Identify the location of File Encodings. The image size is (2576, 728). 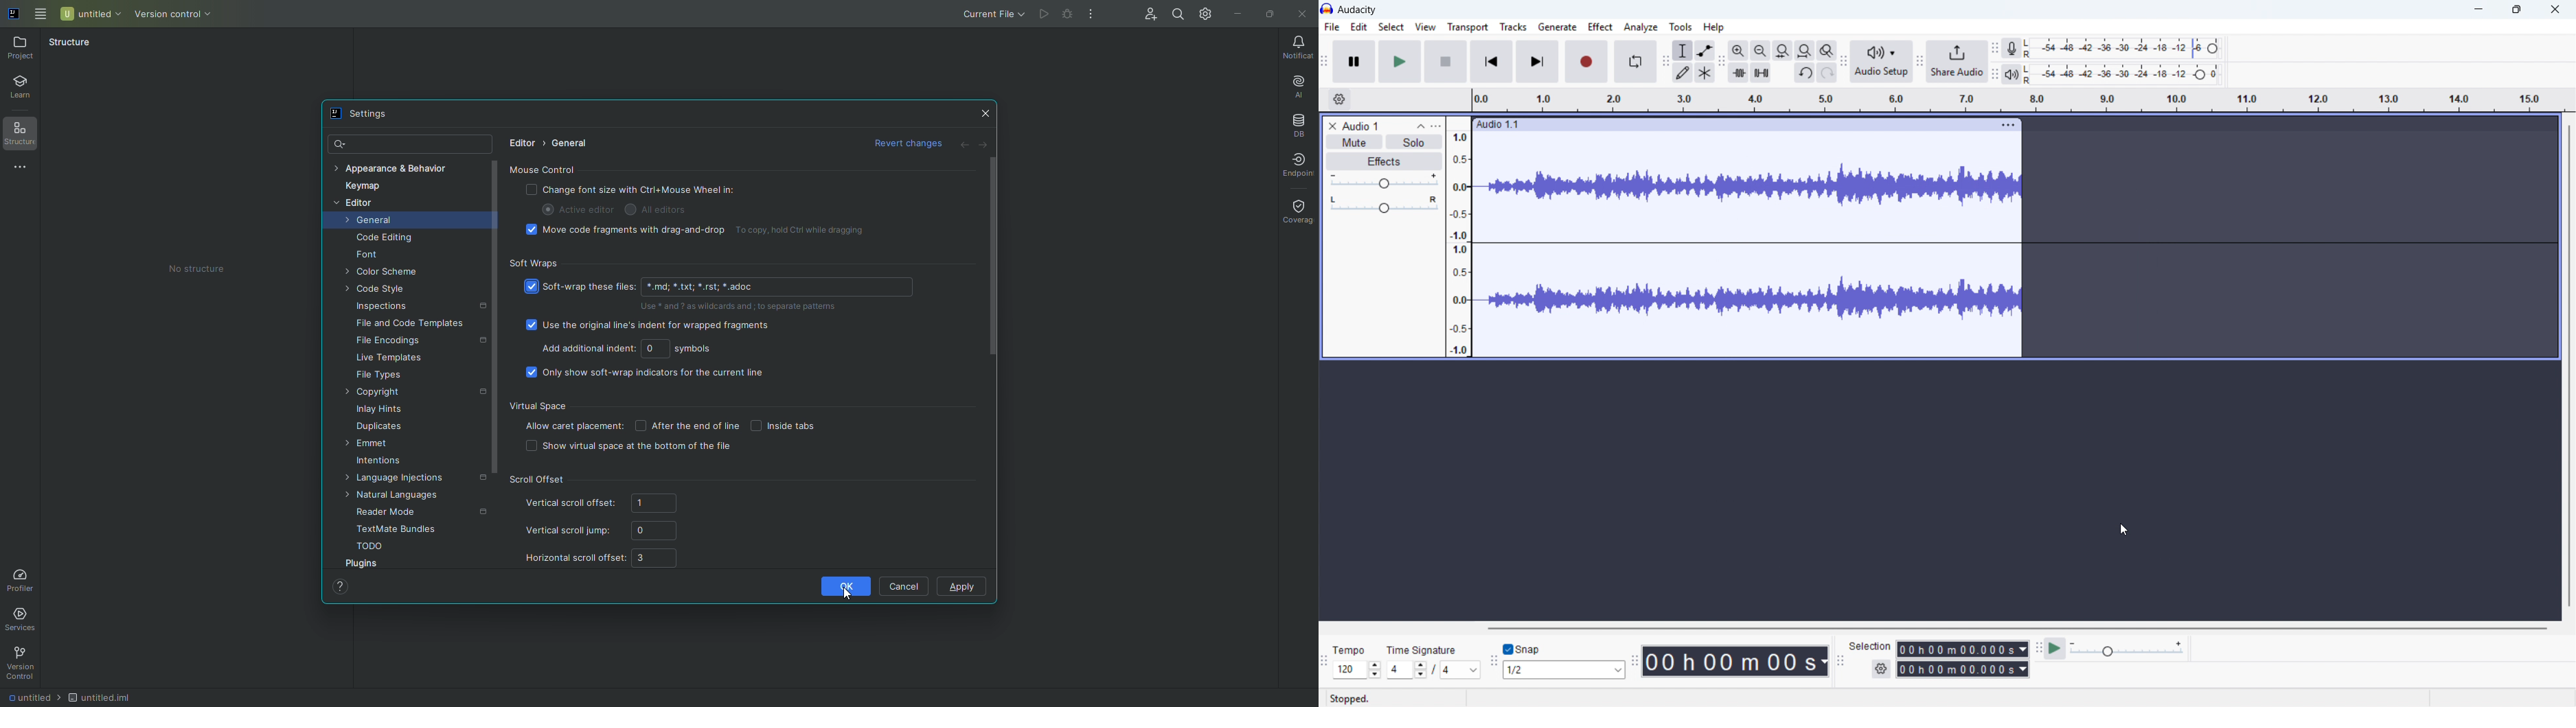
(392, 343).